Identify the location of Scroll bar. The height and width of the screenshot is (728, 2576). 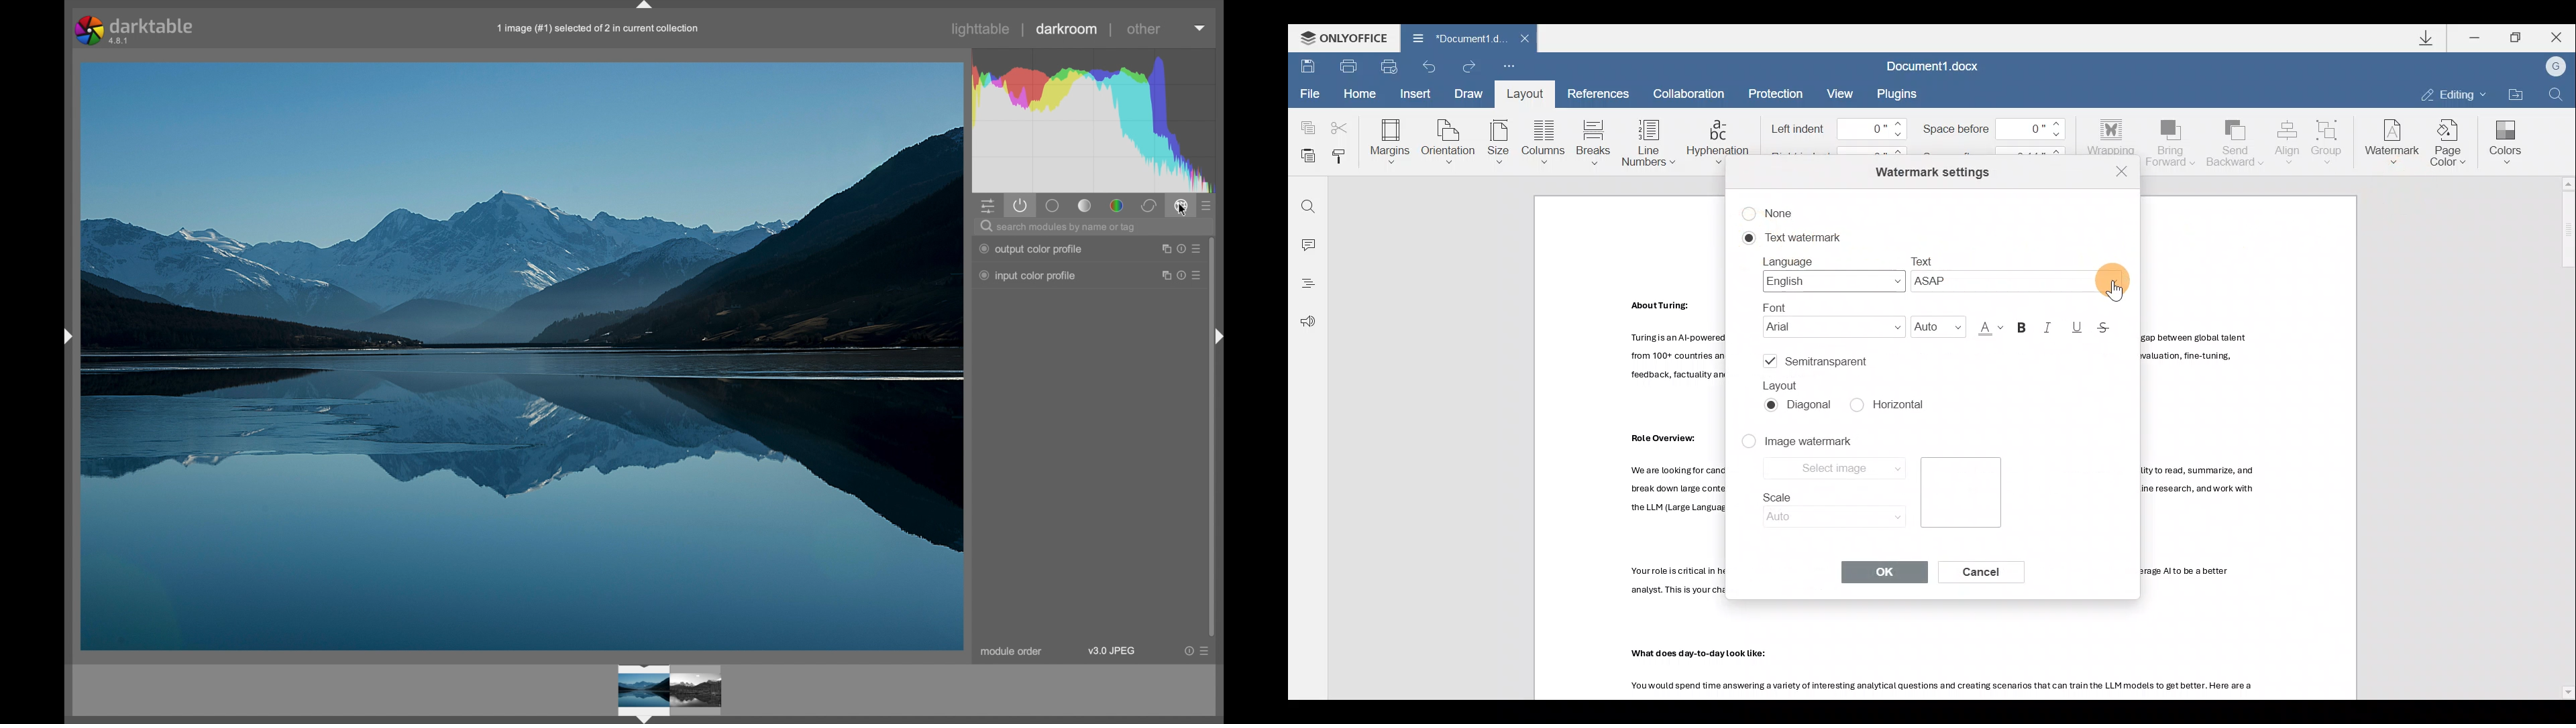
(2563, 436).